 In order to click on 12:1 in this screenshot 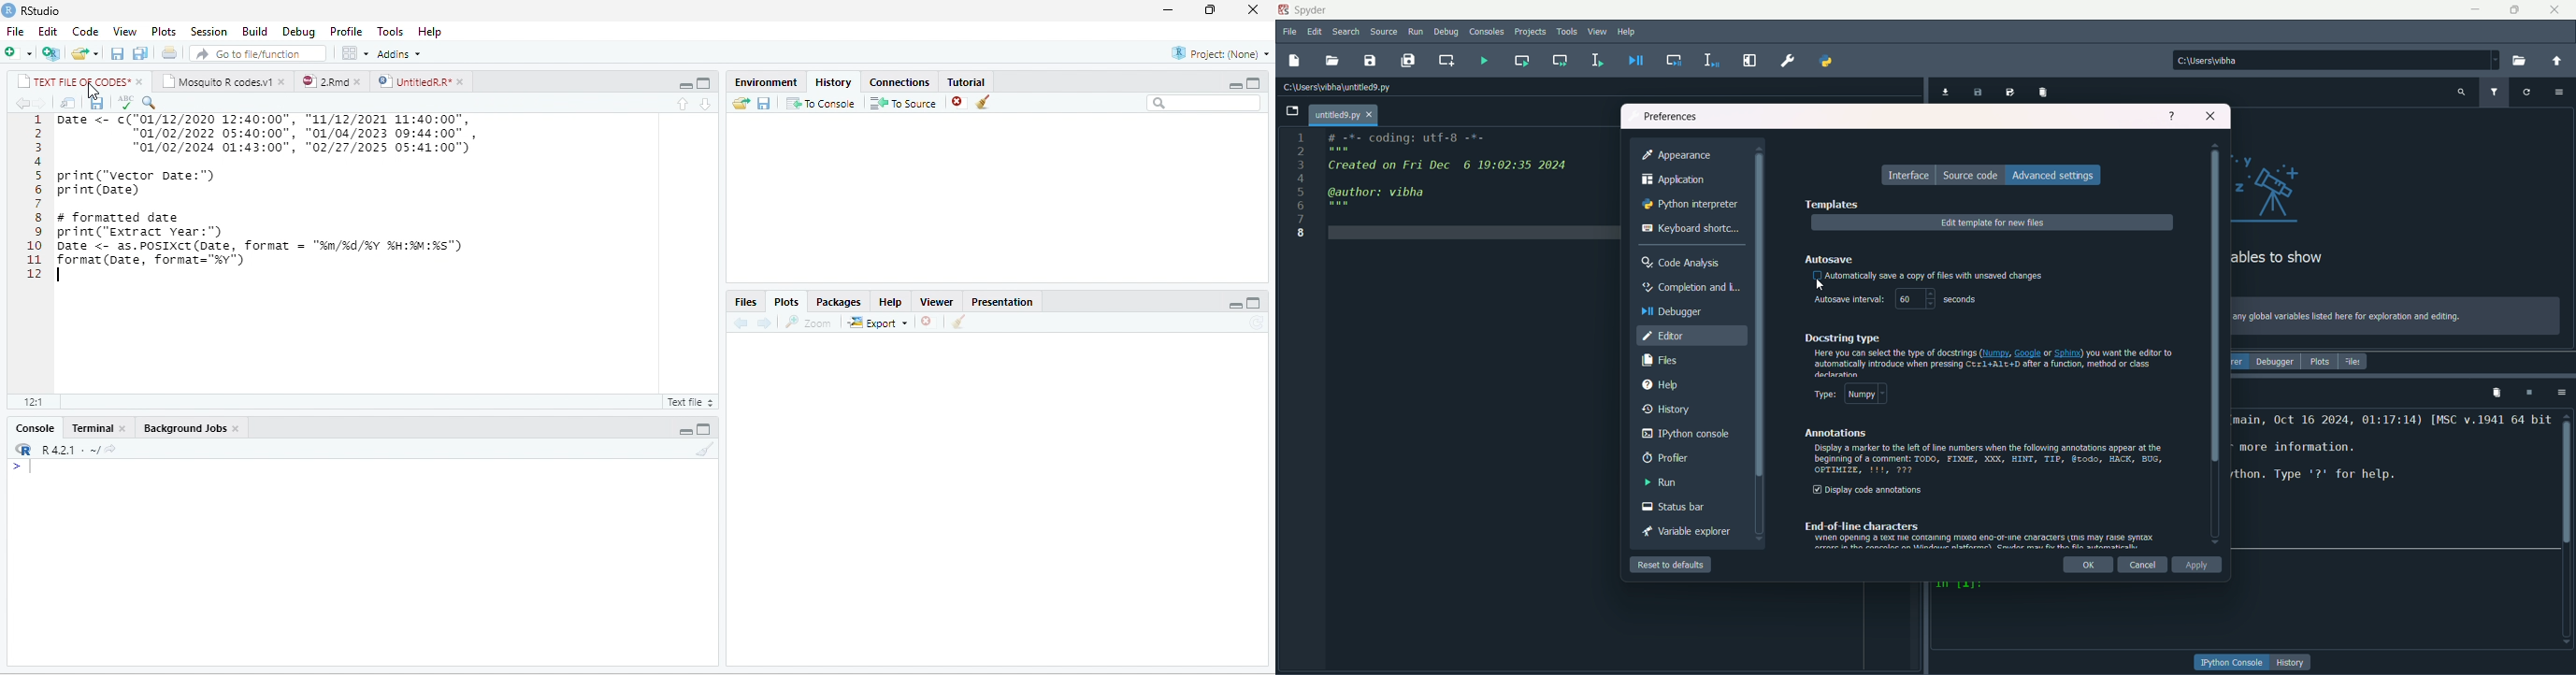, I will do `click(33, 402)`.